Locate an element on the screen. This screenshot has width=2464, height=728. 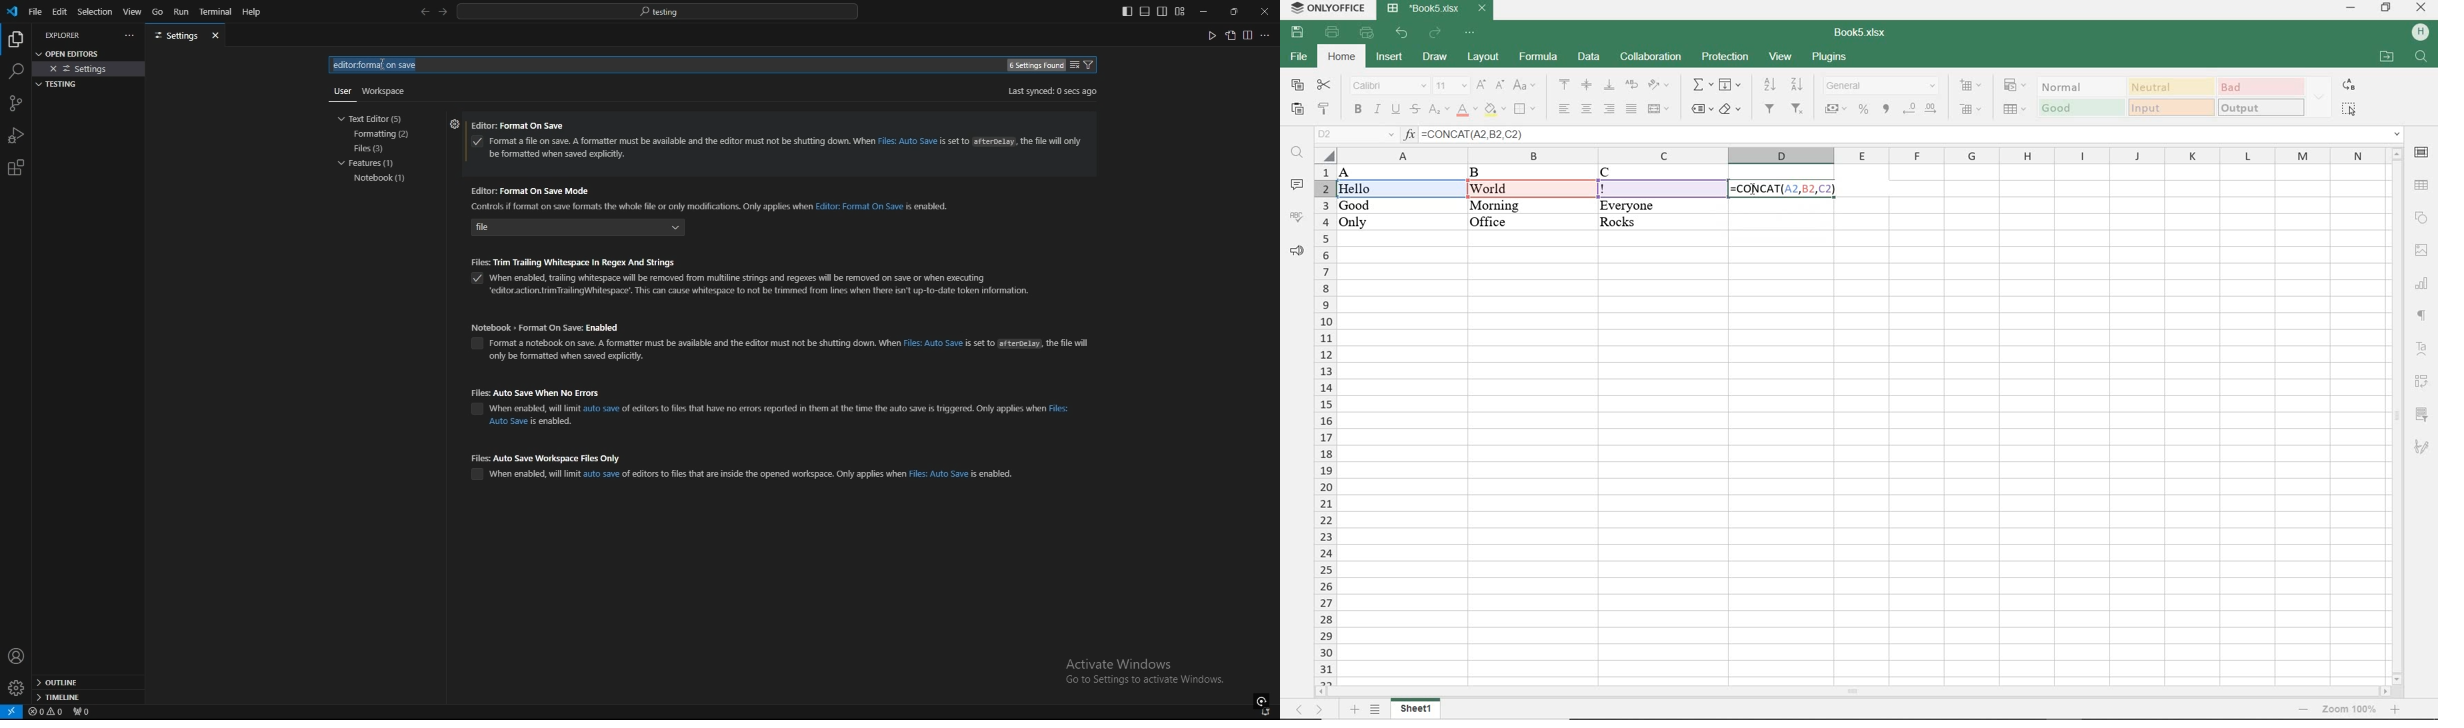
NORMAL is located at coordinates (2079, 87).